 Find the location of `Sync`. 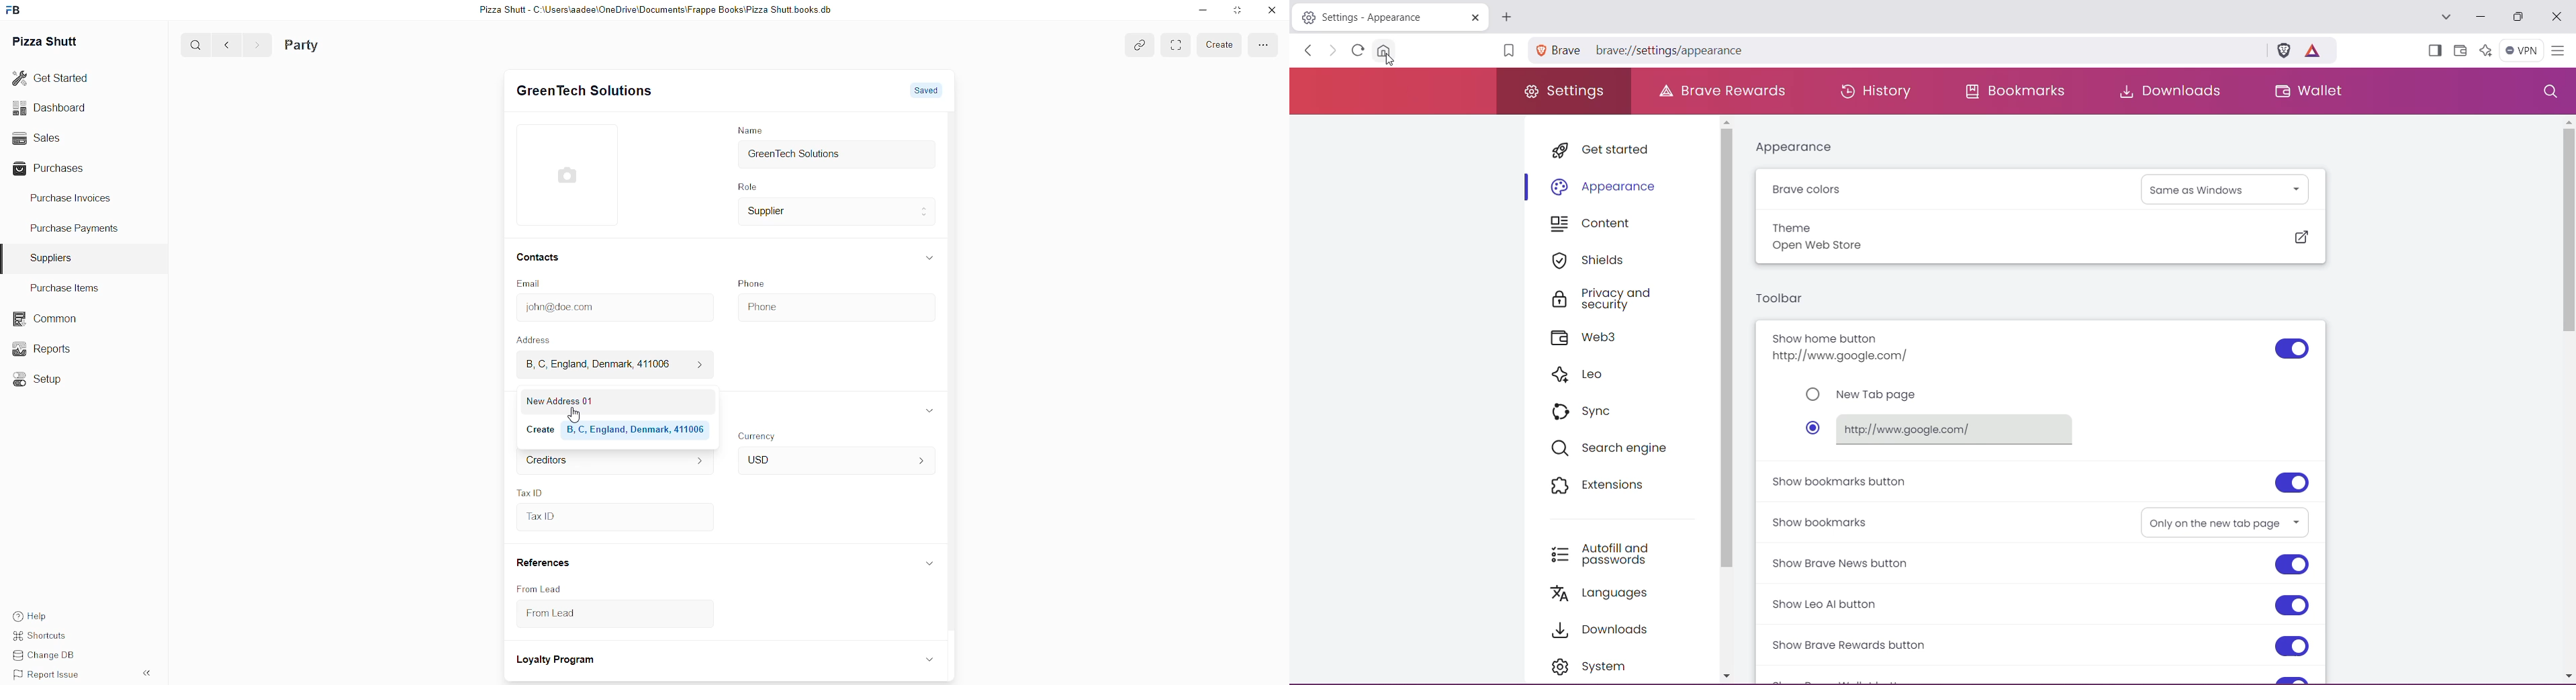

Sync is located at coordinates (1588, 410).